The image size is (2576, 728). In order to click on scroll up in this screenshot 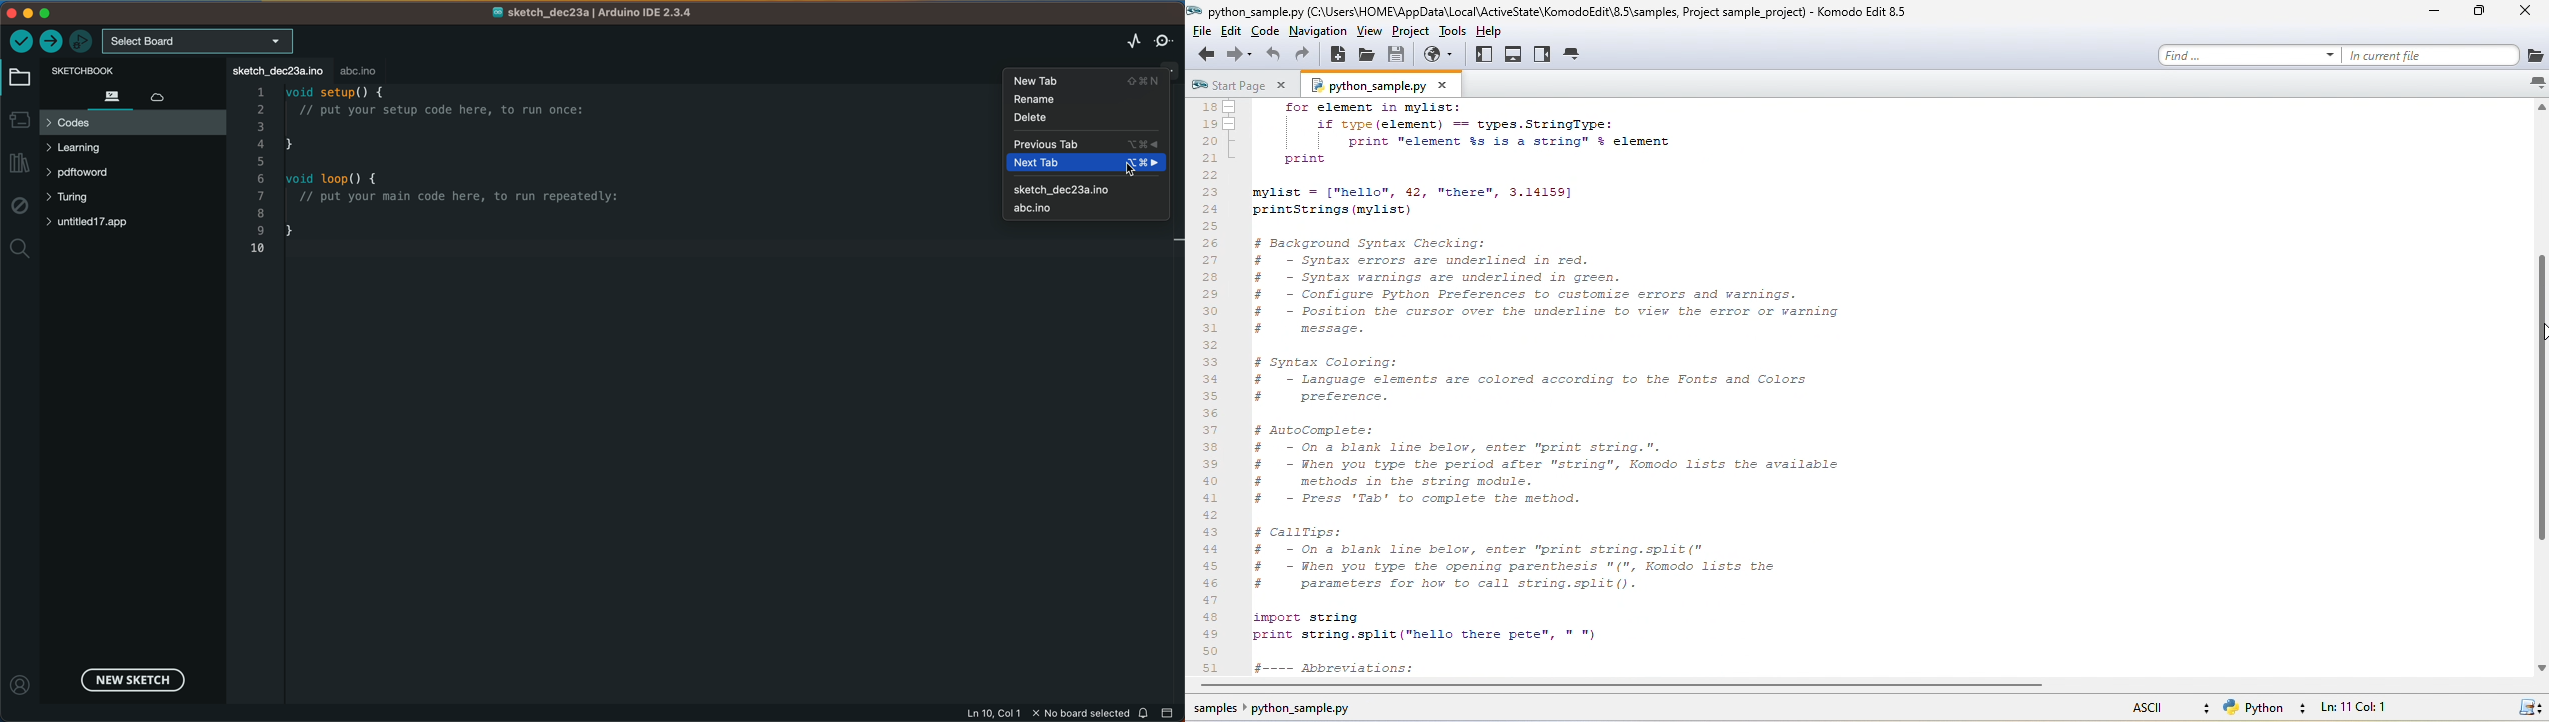, I will do `click(2539, 106)`.